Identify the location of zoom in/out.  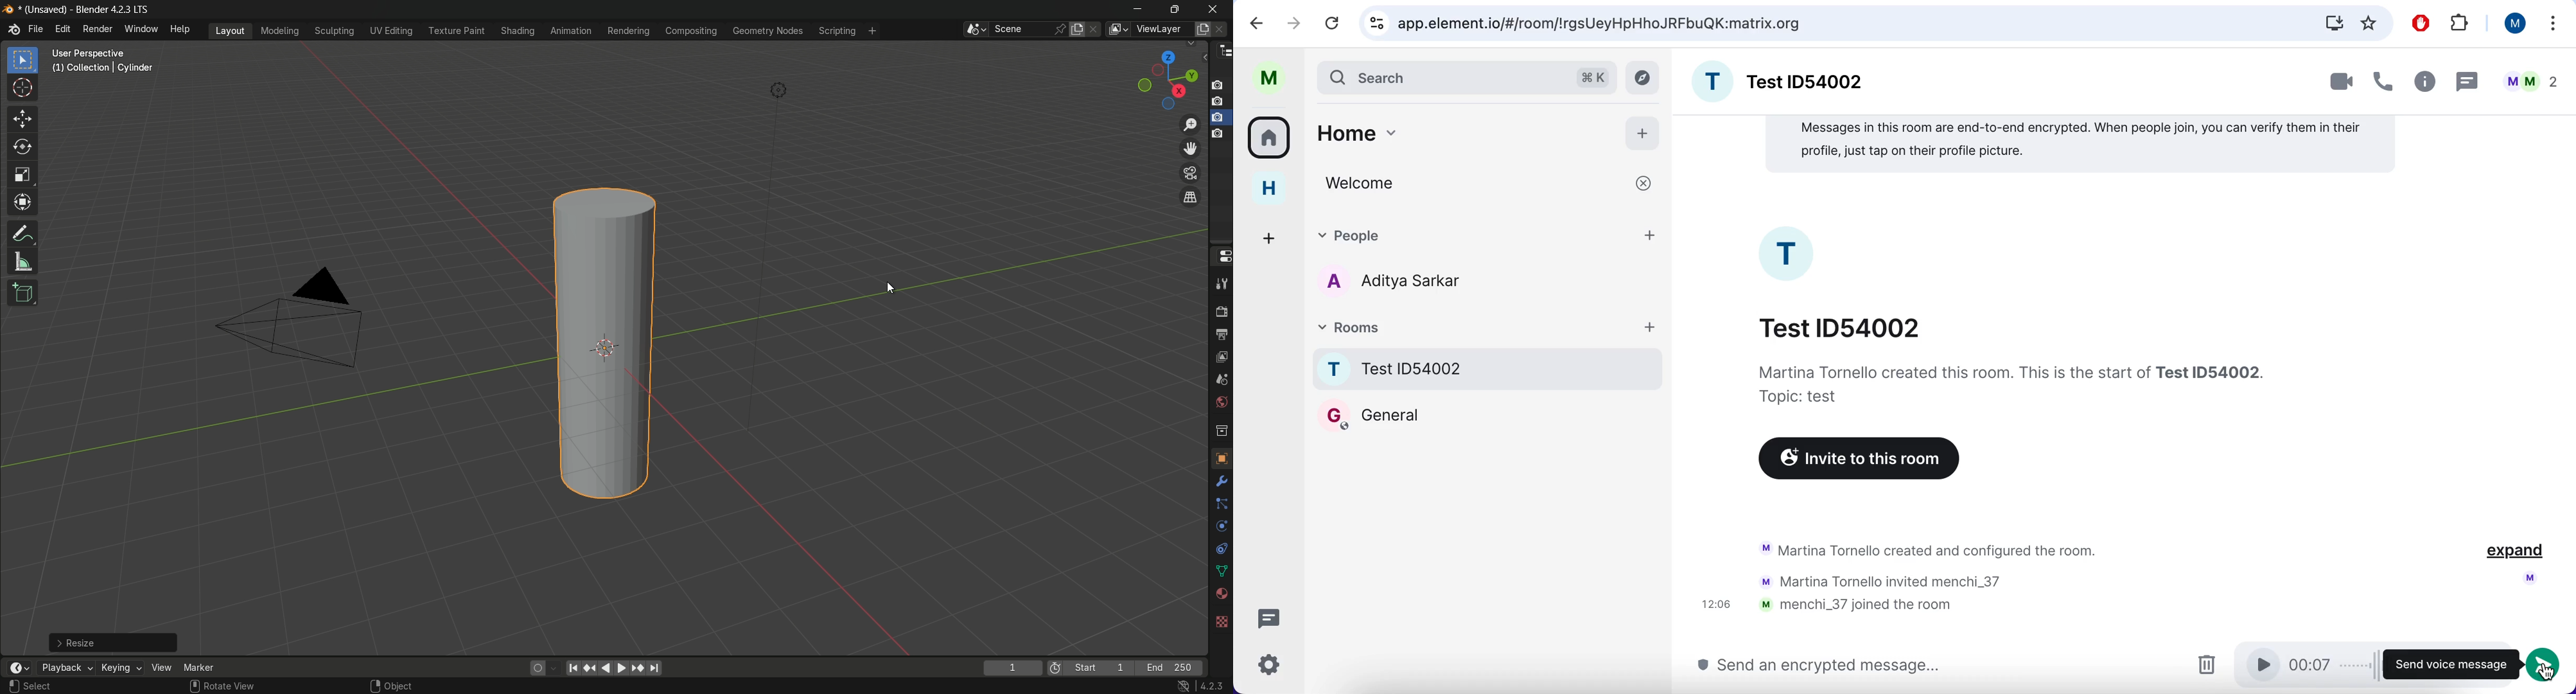
(1190, 124).